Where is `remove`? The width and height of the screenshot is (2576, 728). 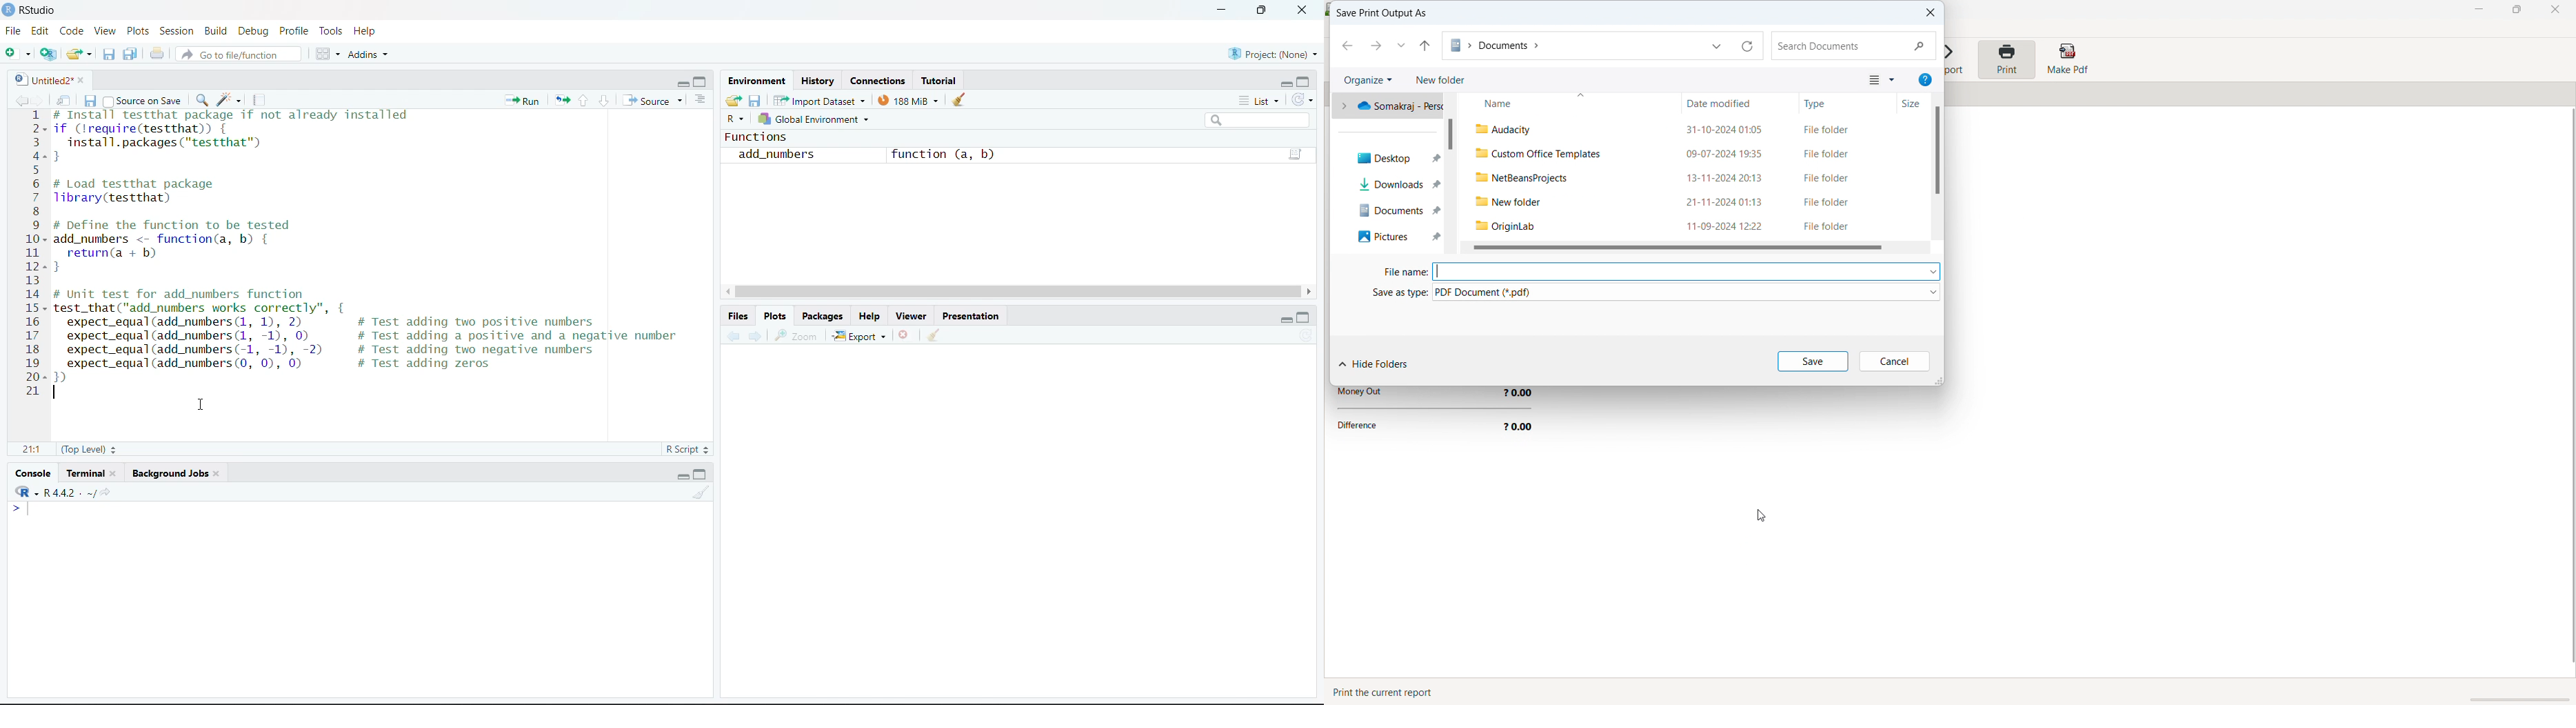 remove is located at coordinates (903, 334).